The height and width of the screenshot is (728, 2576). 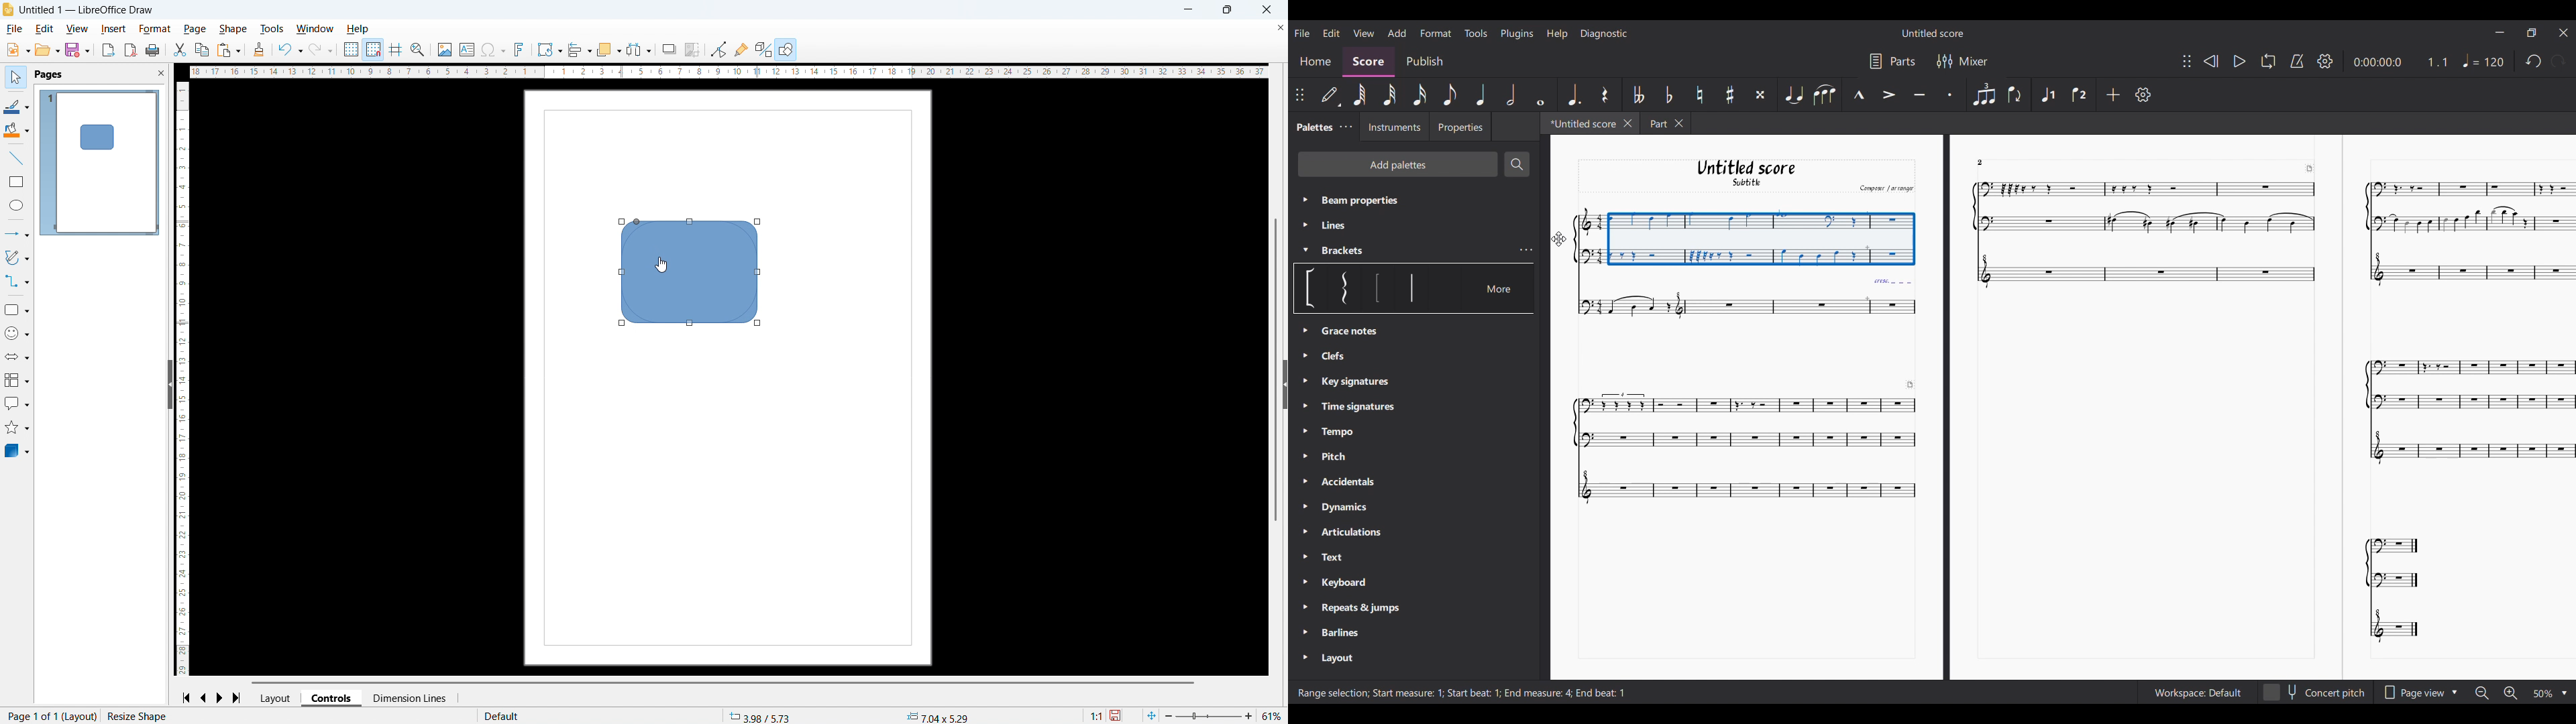 I want to click on , so click(x=1875, y=60).